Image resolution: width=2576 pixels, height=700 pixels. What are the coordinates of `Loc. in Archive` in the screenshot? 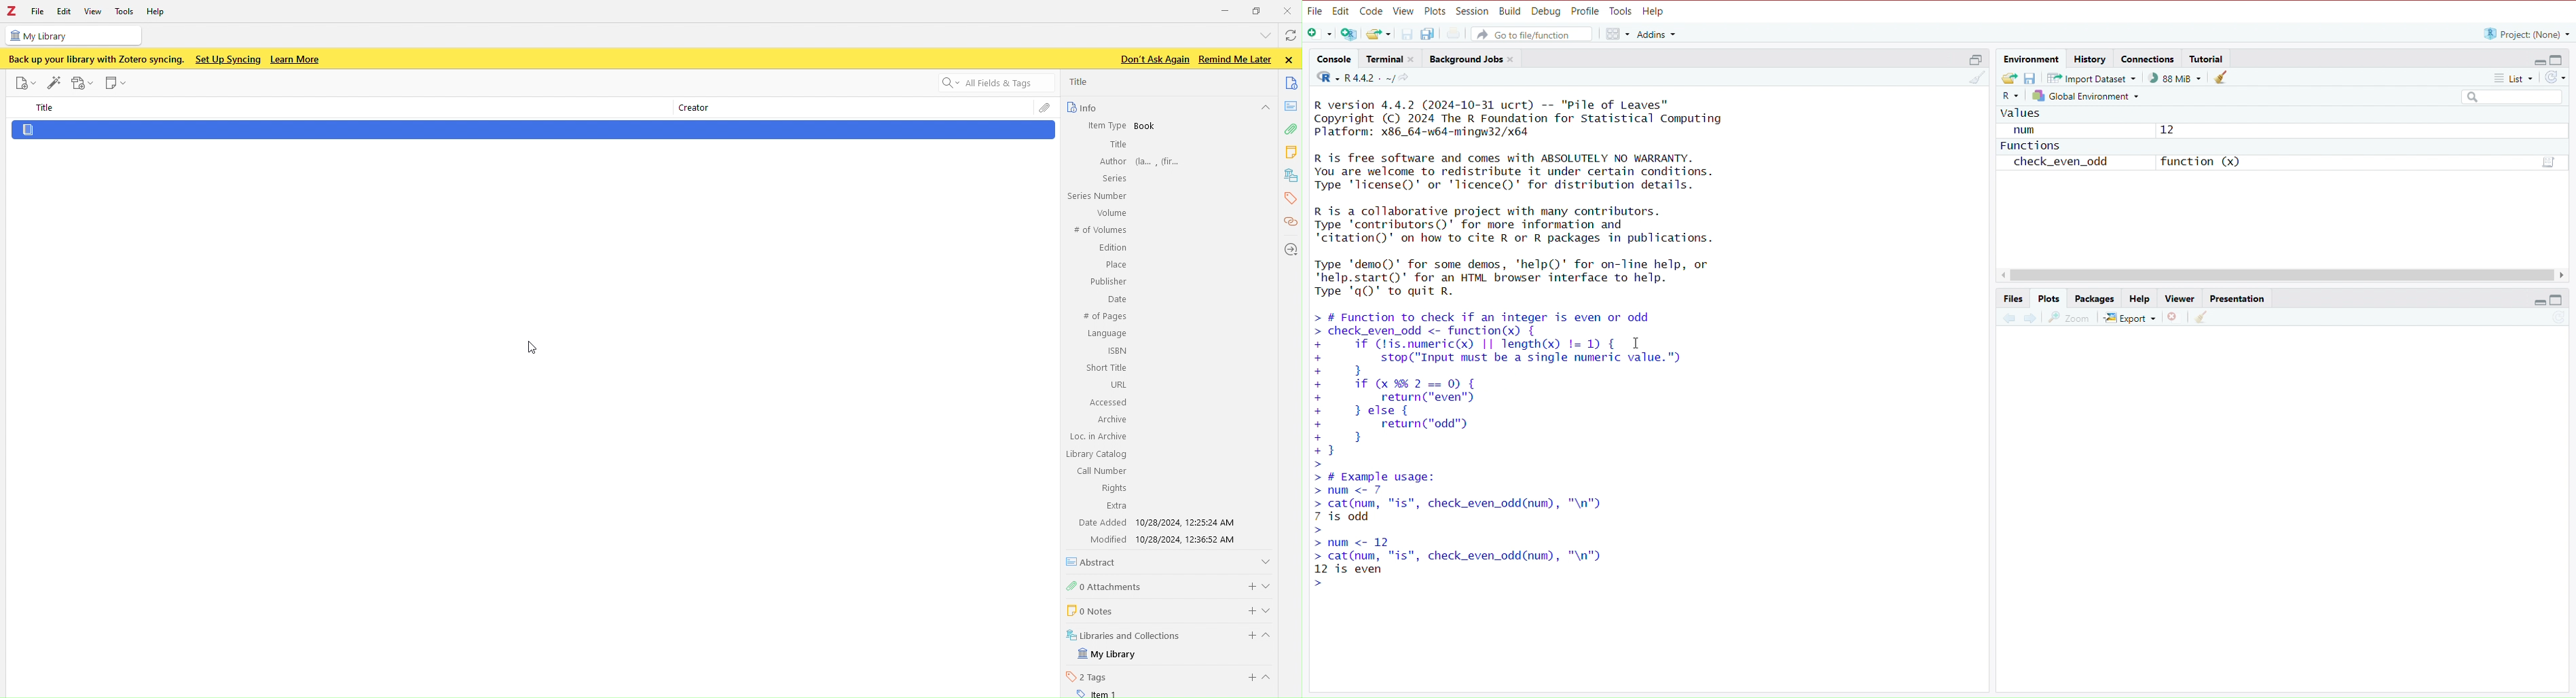 It's located at (1099, 437).